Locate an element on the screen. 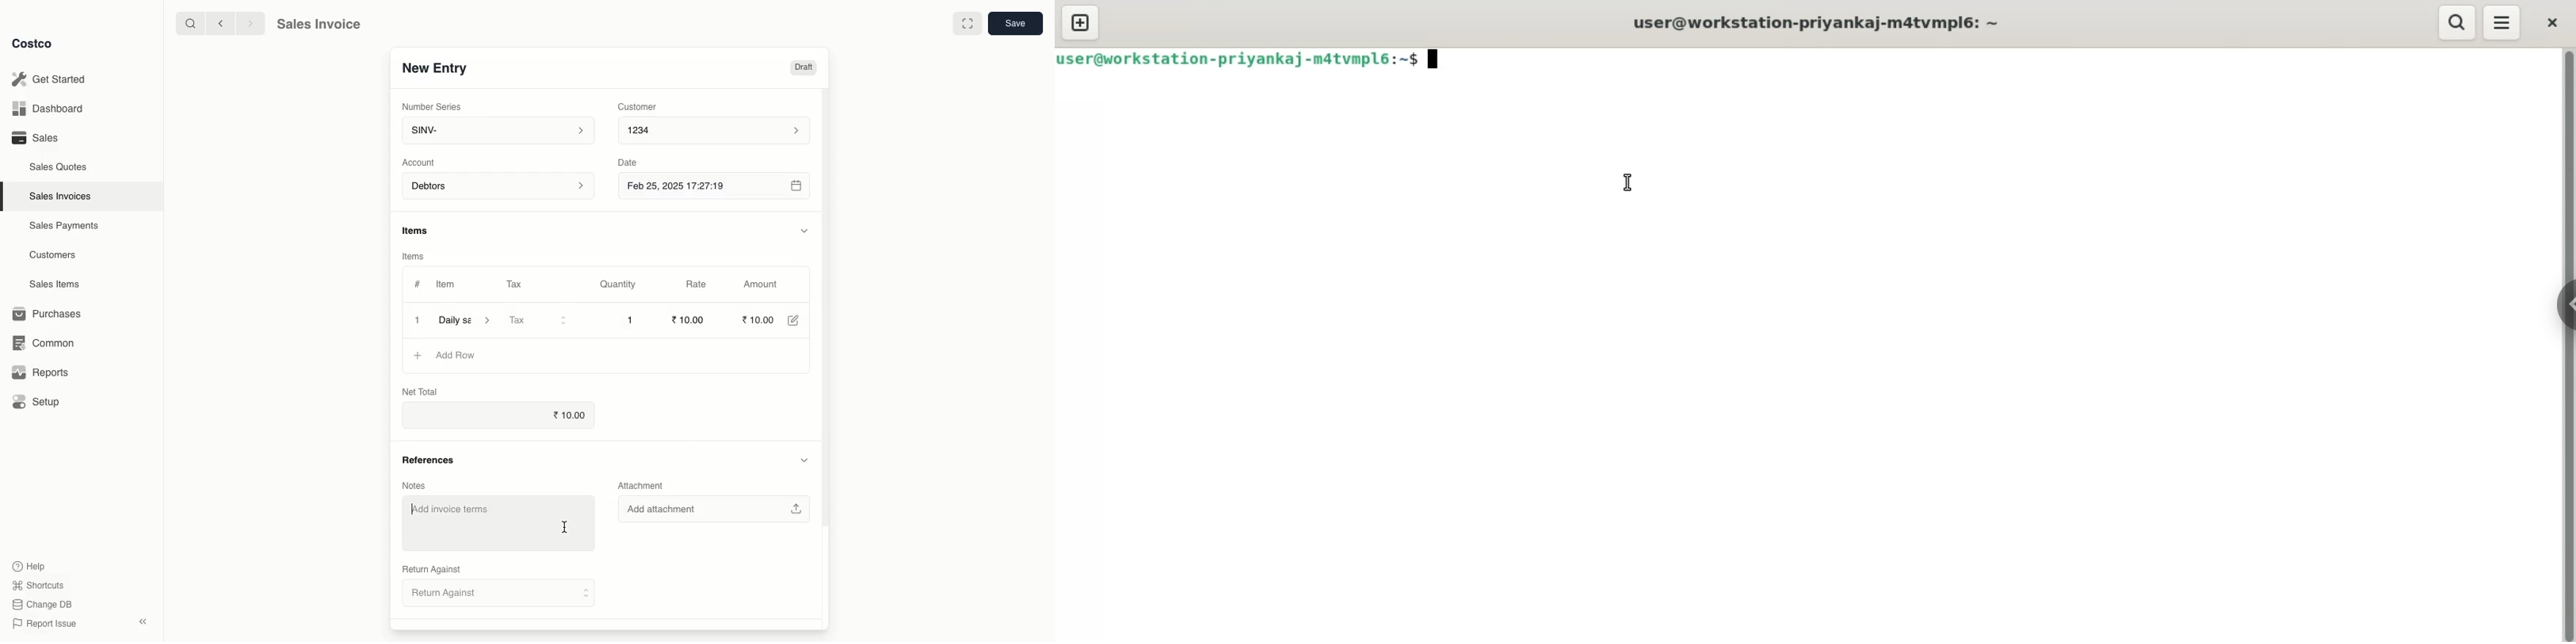 The width and height of the screenshot is (2576, 644). Customers is located at coordinates (51, 254).